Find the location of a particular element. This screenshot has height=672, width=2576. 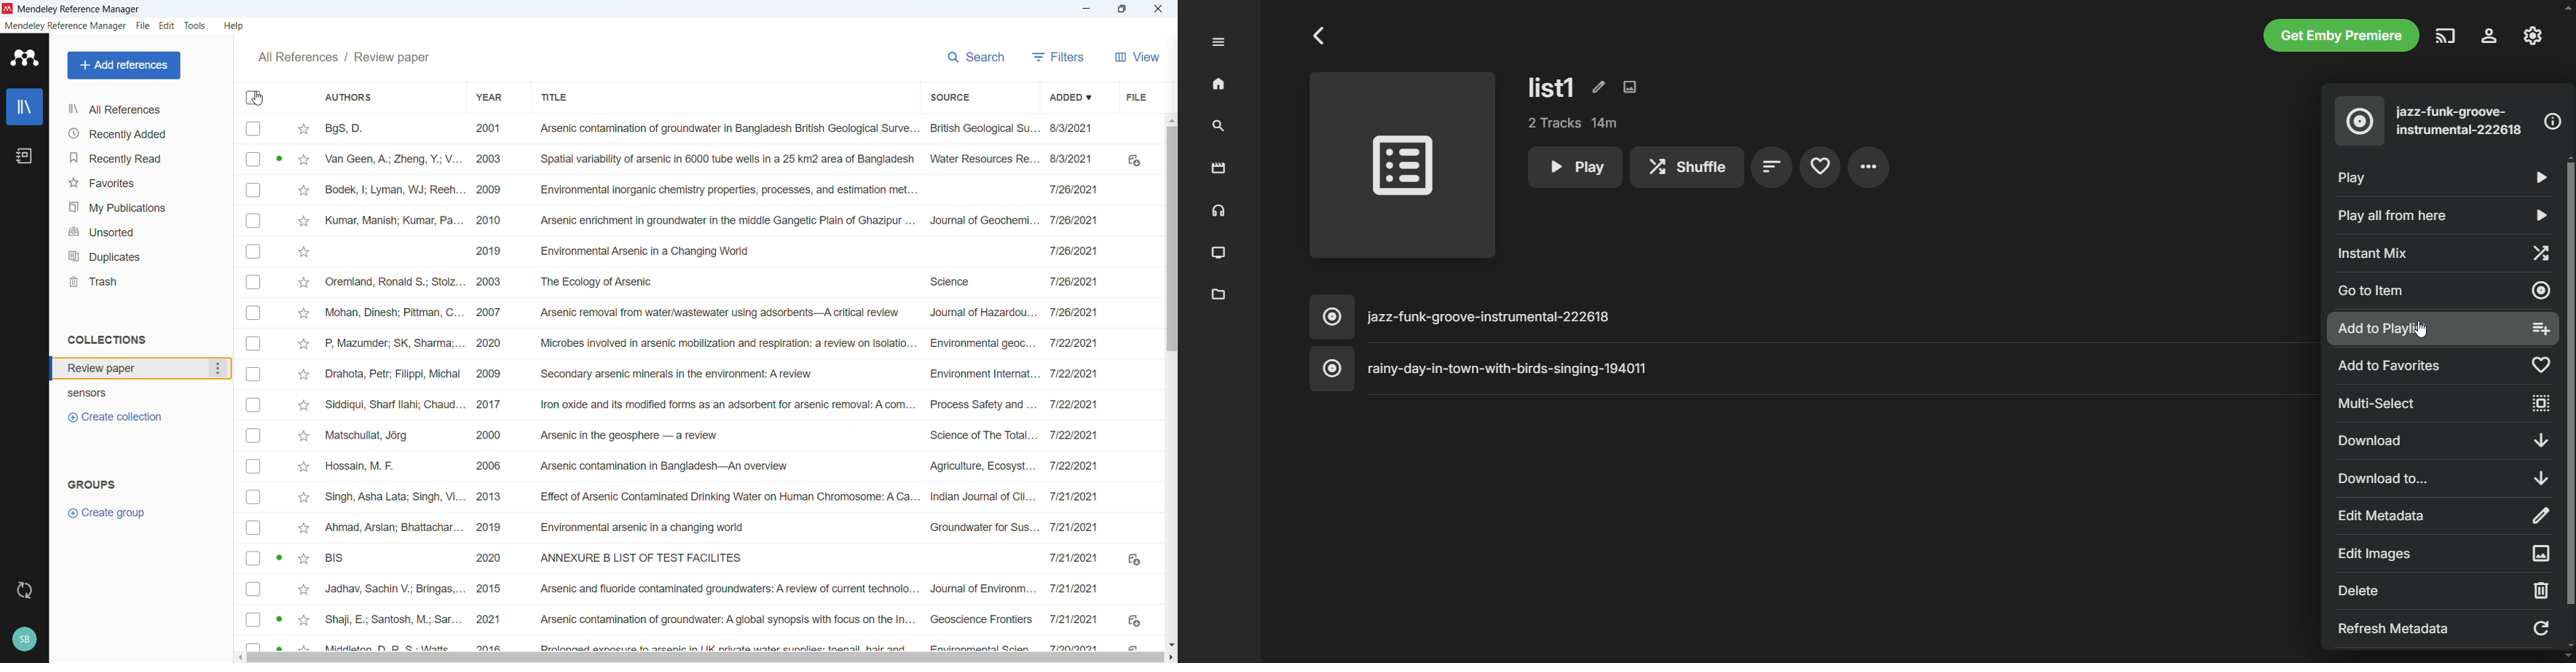

Select respective publication is located at coordinates (253, 160).